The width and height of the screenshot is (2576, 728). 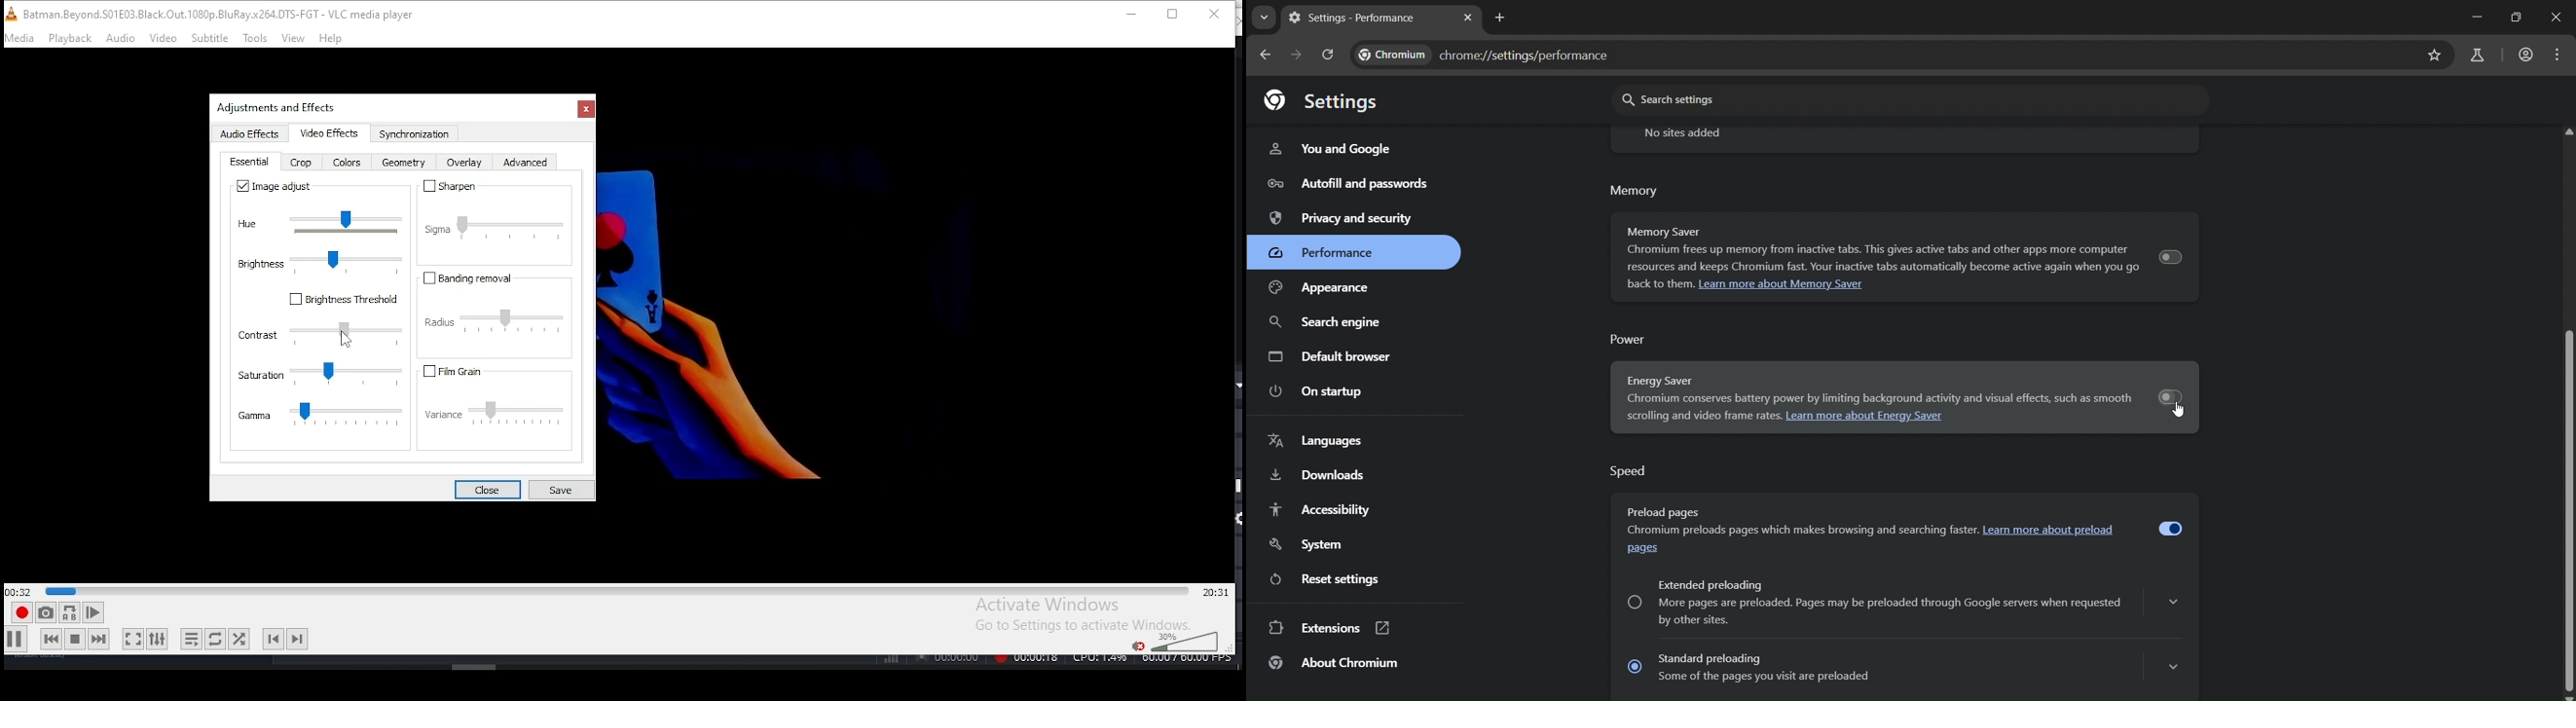 What do you see at coordinates (2180, 414) in the screenshot?
I see `cursor` at bounding box center [2180, 414].